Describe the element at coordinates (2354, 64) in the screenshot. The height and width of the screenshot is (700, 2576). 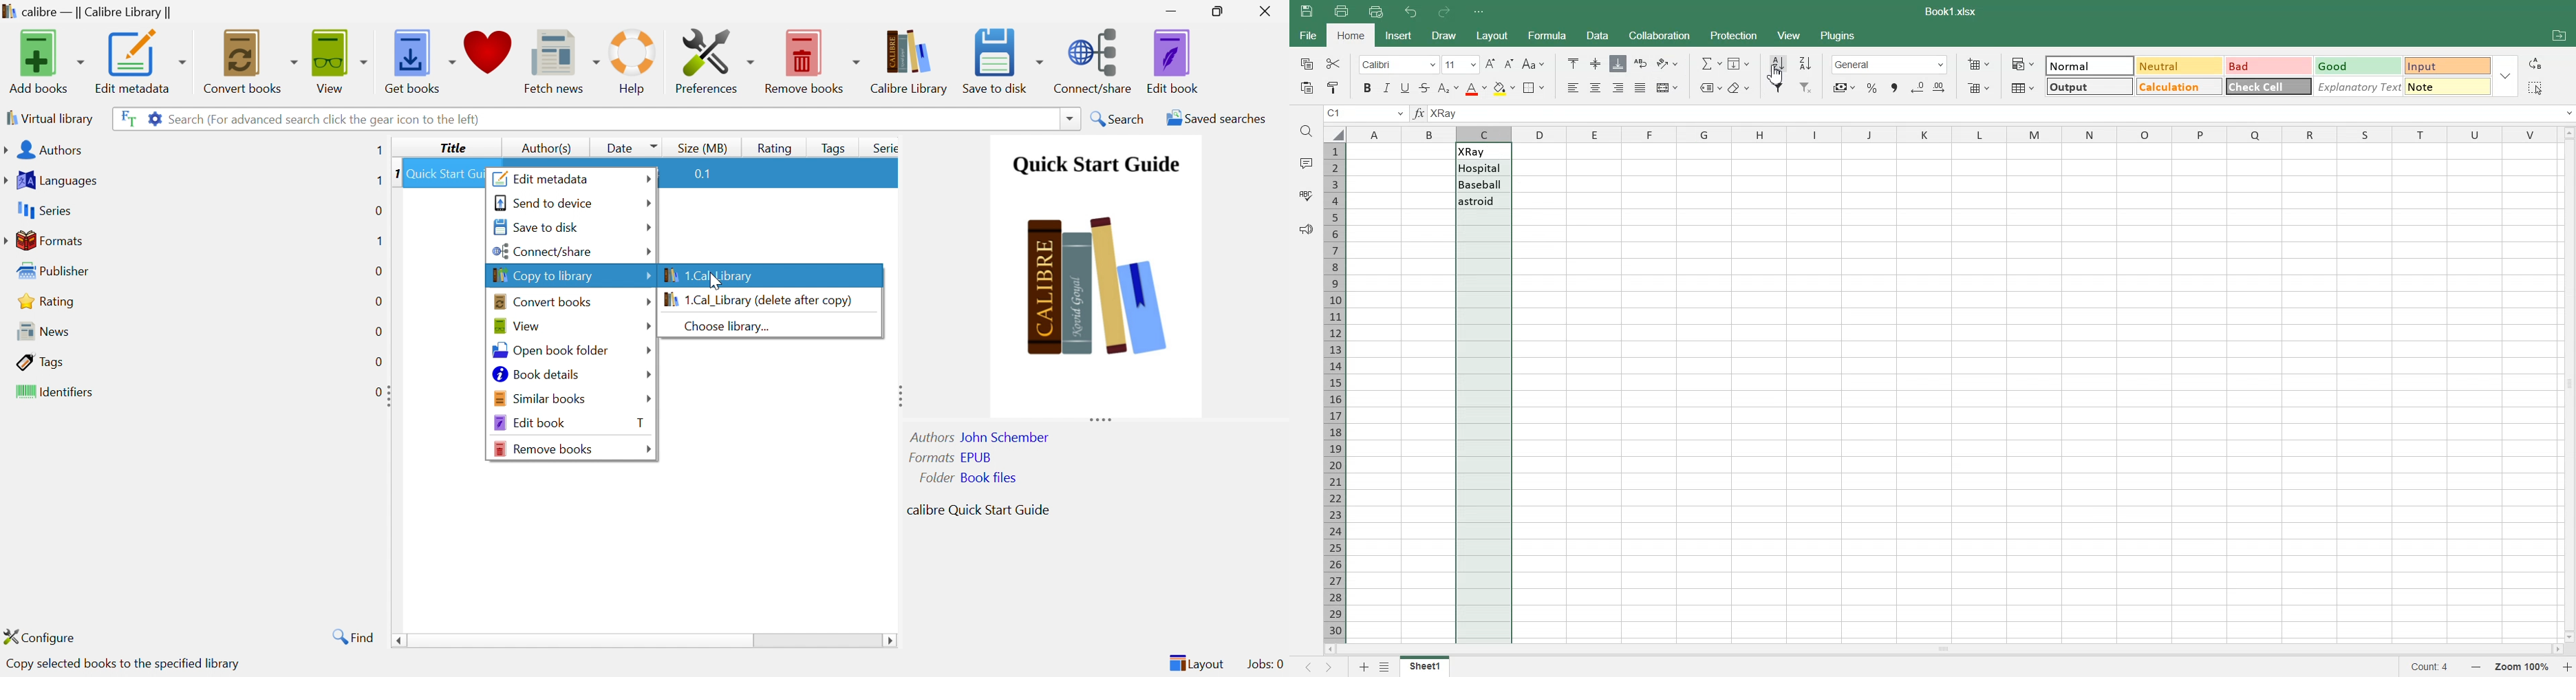
I see `Good` at that location.